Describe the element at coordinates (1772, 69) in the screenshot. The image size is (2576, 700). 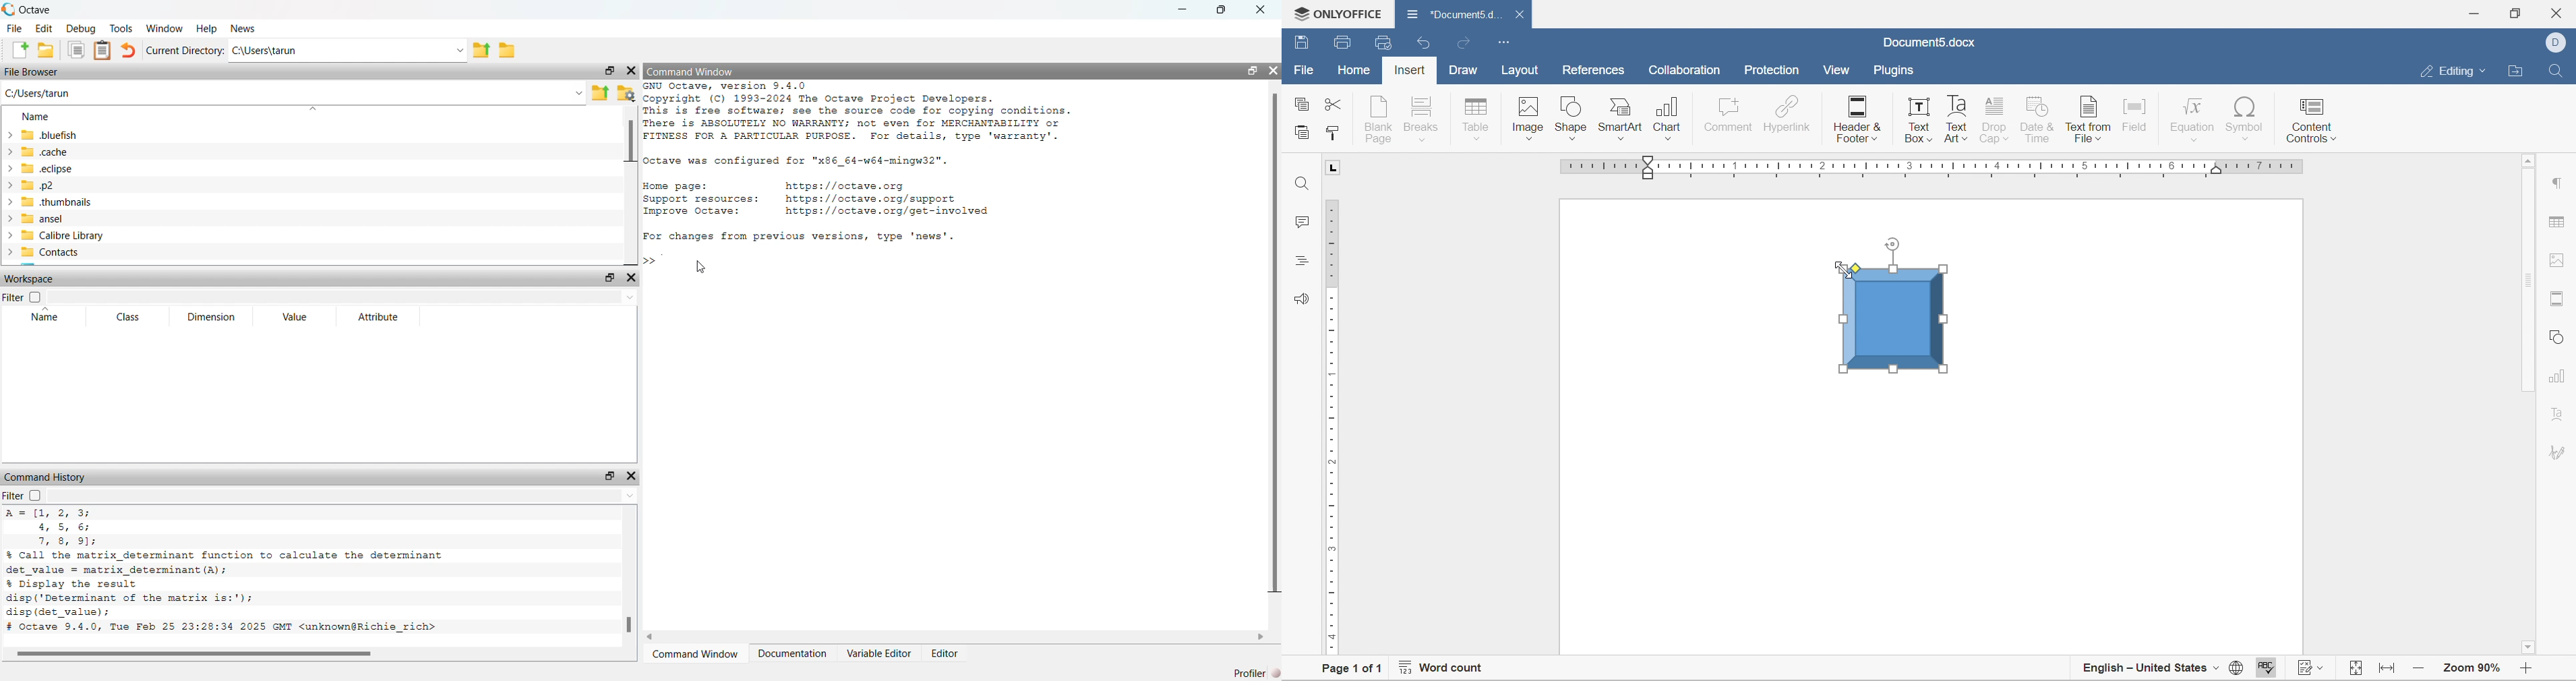
I see `protection` at that location.